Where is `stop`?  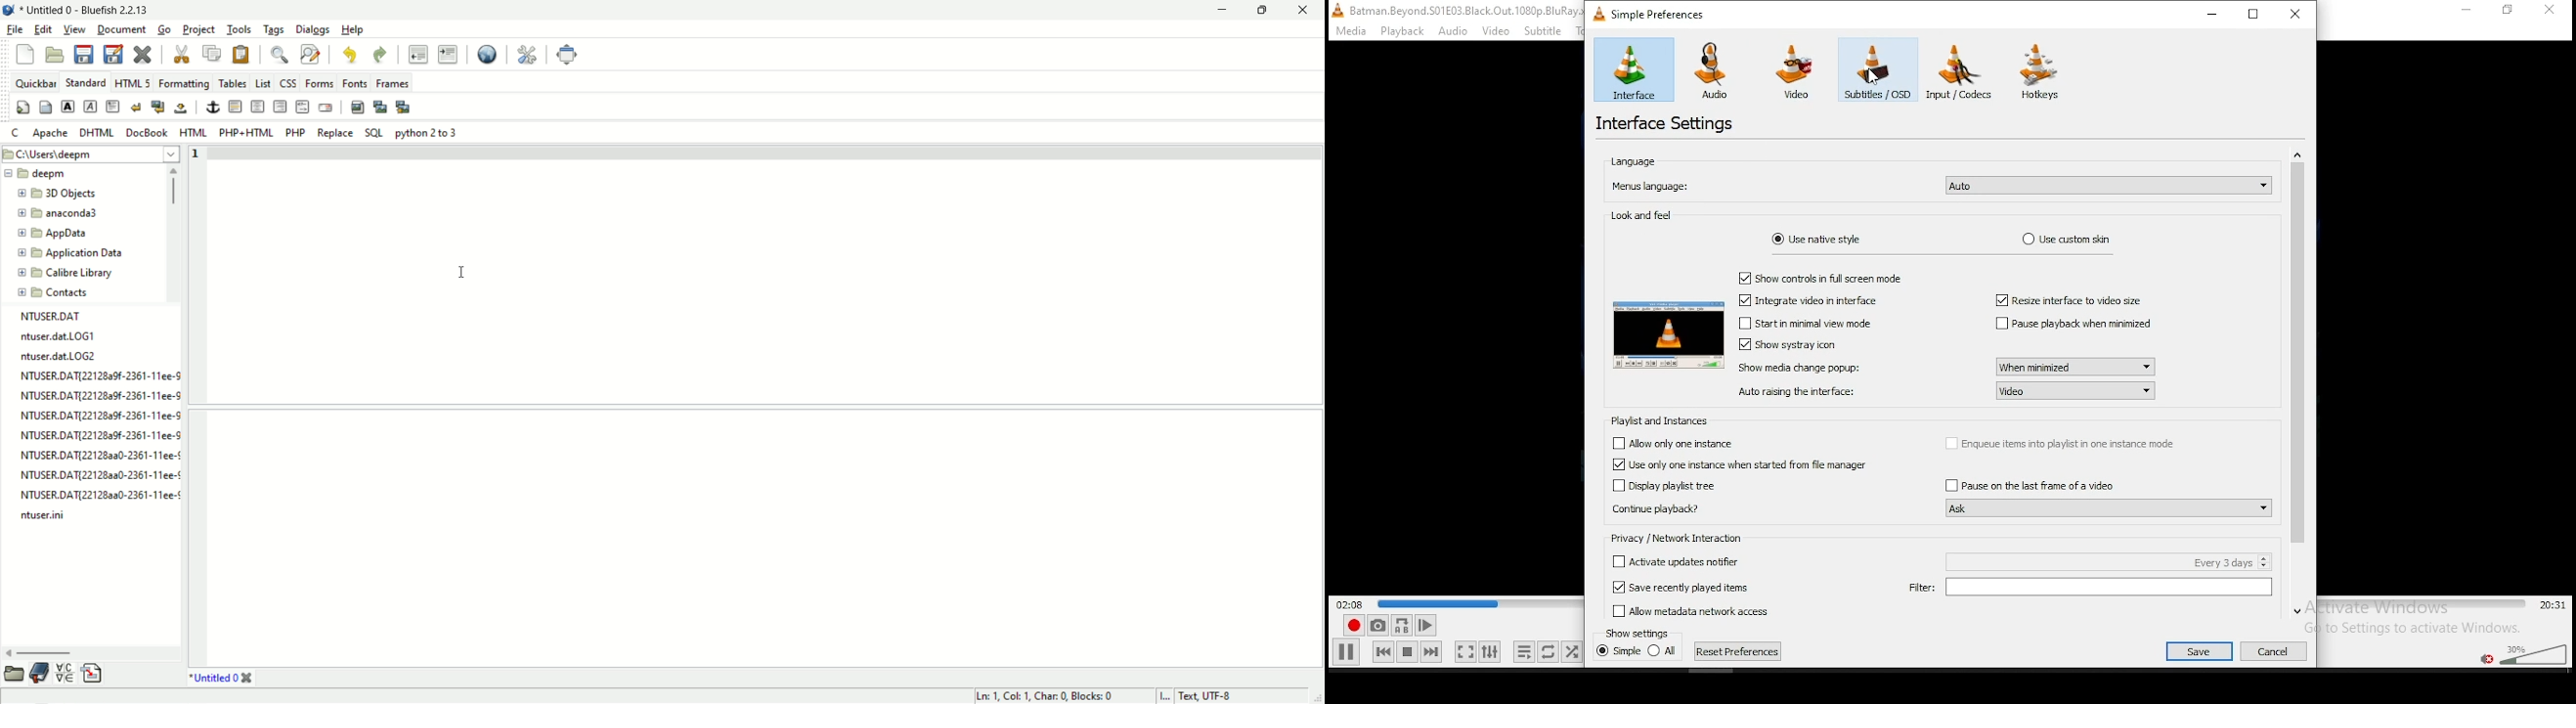
stop is located at coordinates (1407, 651).